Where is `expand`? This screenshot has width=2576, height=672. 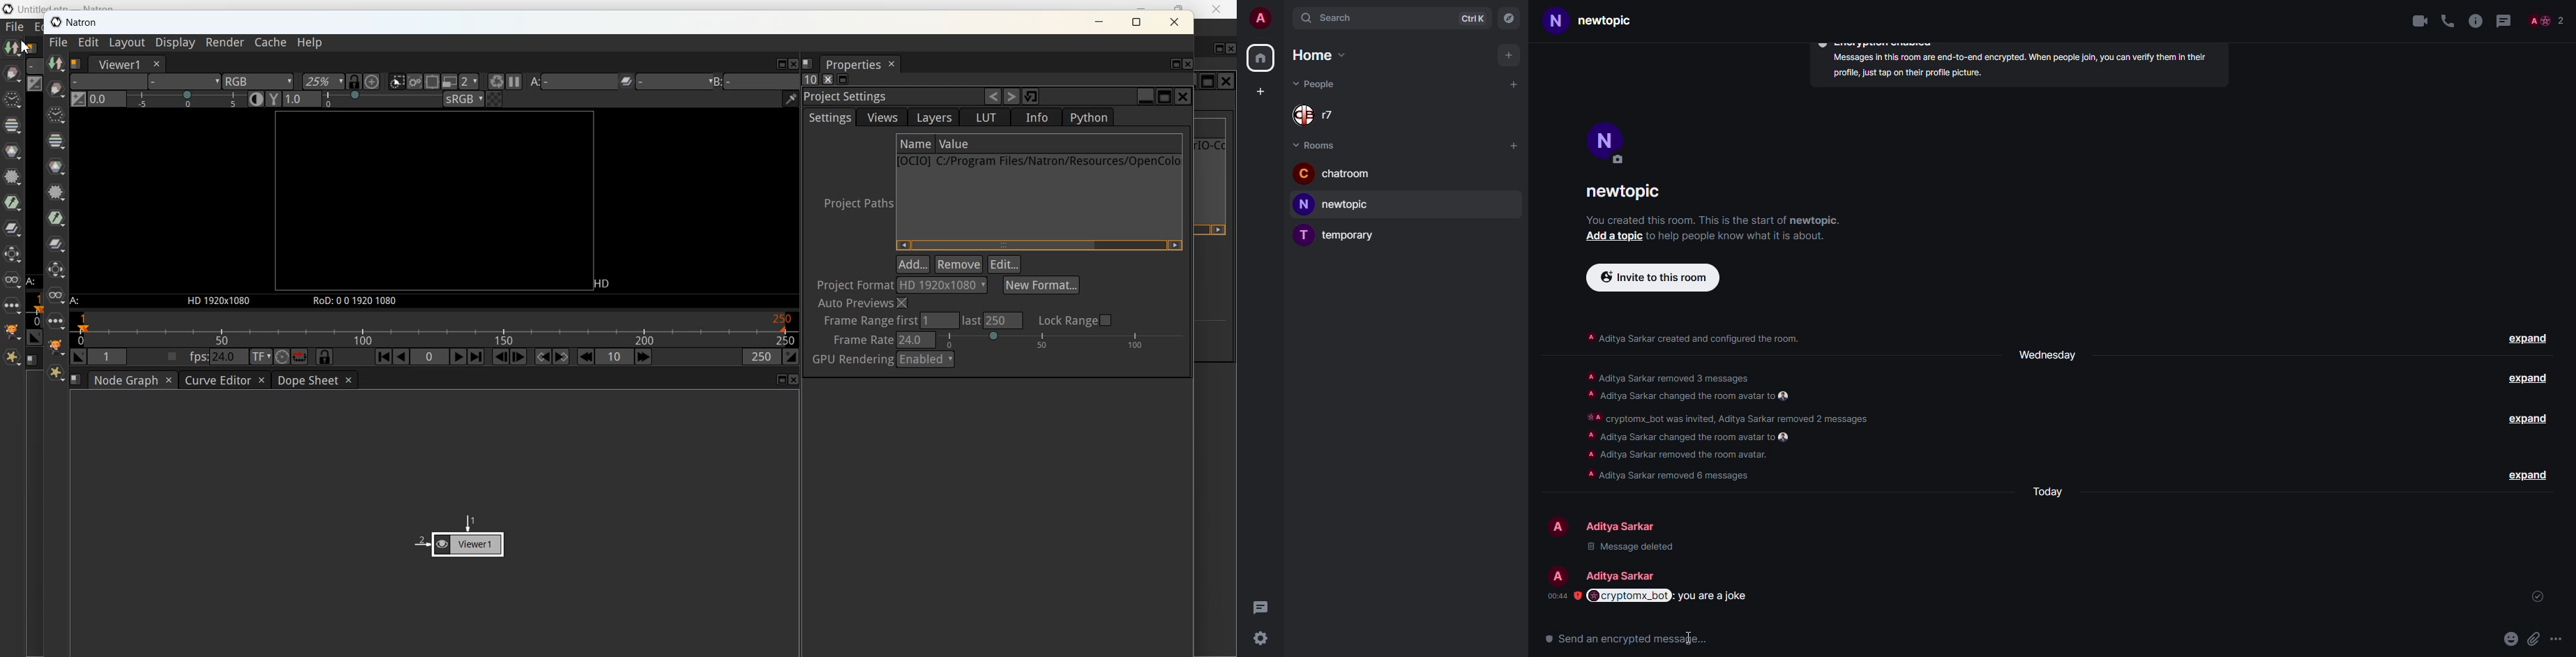 expand is located at coordinates (2530, 418).